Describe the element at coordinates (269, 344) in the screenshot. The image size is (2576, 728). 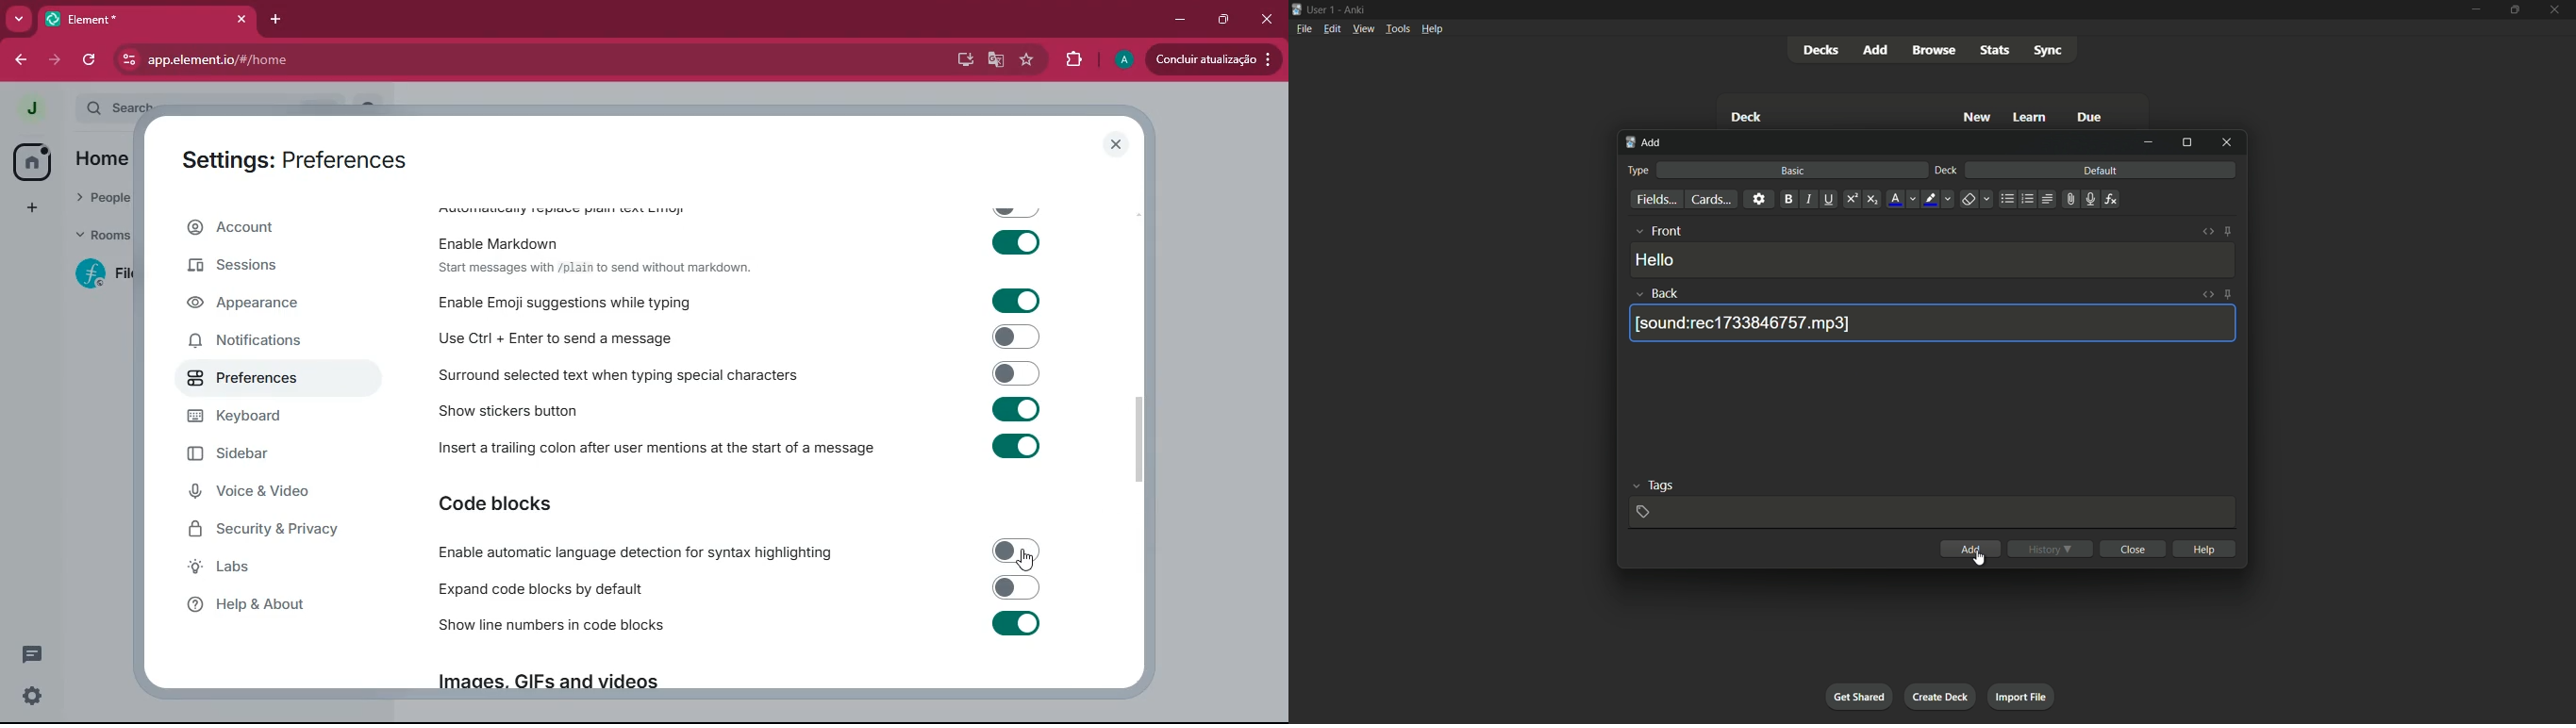
I see `notifications` at that location.